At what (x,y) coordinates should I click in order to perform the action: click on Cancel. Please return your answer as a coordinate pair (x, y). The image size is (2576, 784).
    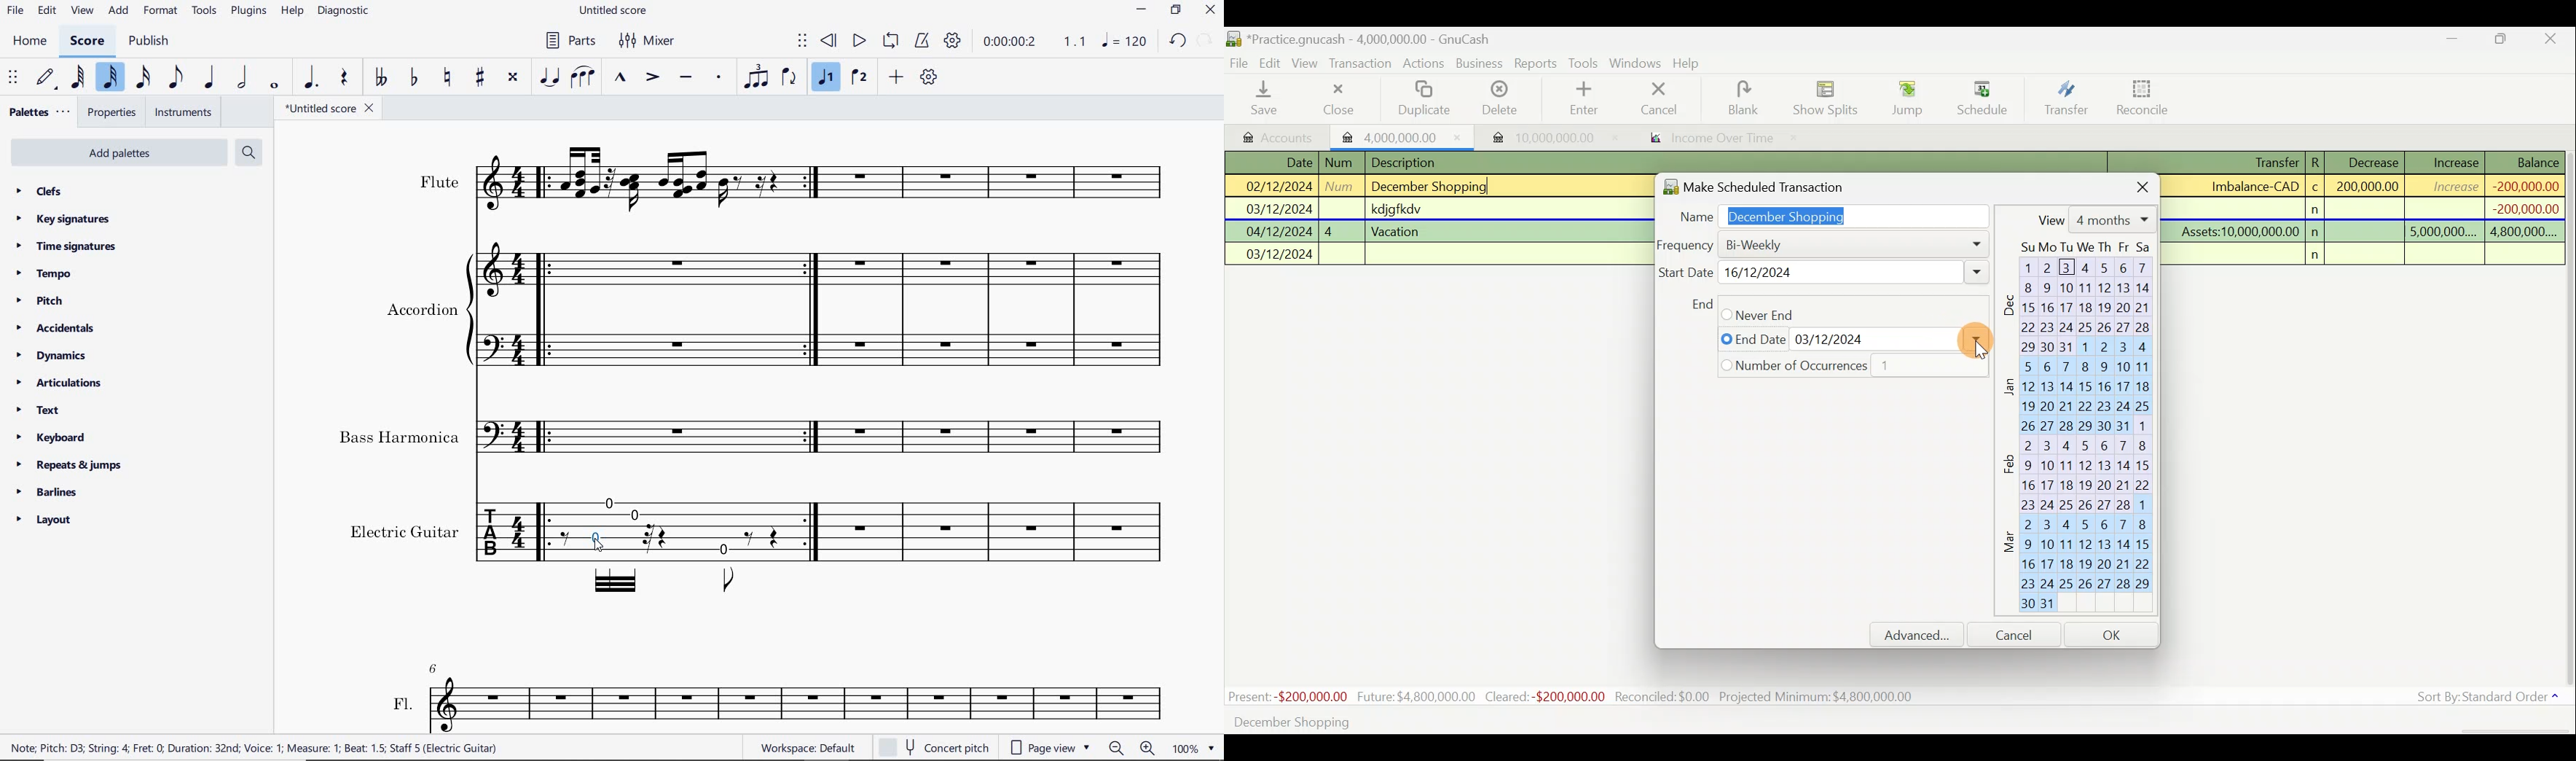
    Looking at the image, I should click on (1660, 97).